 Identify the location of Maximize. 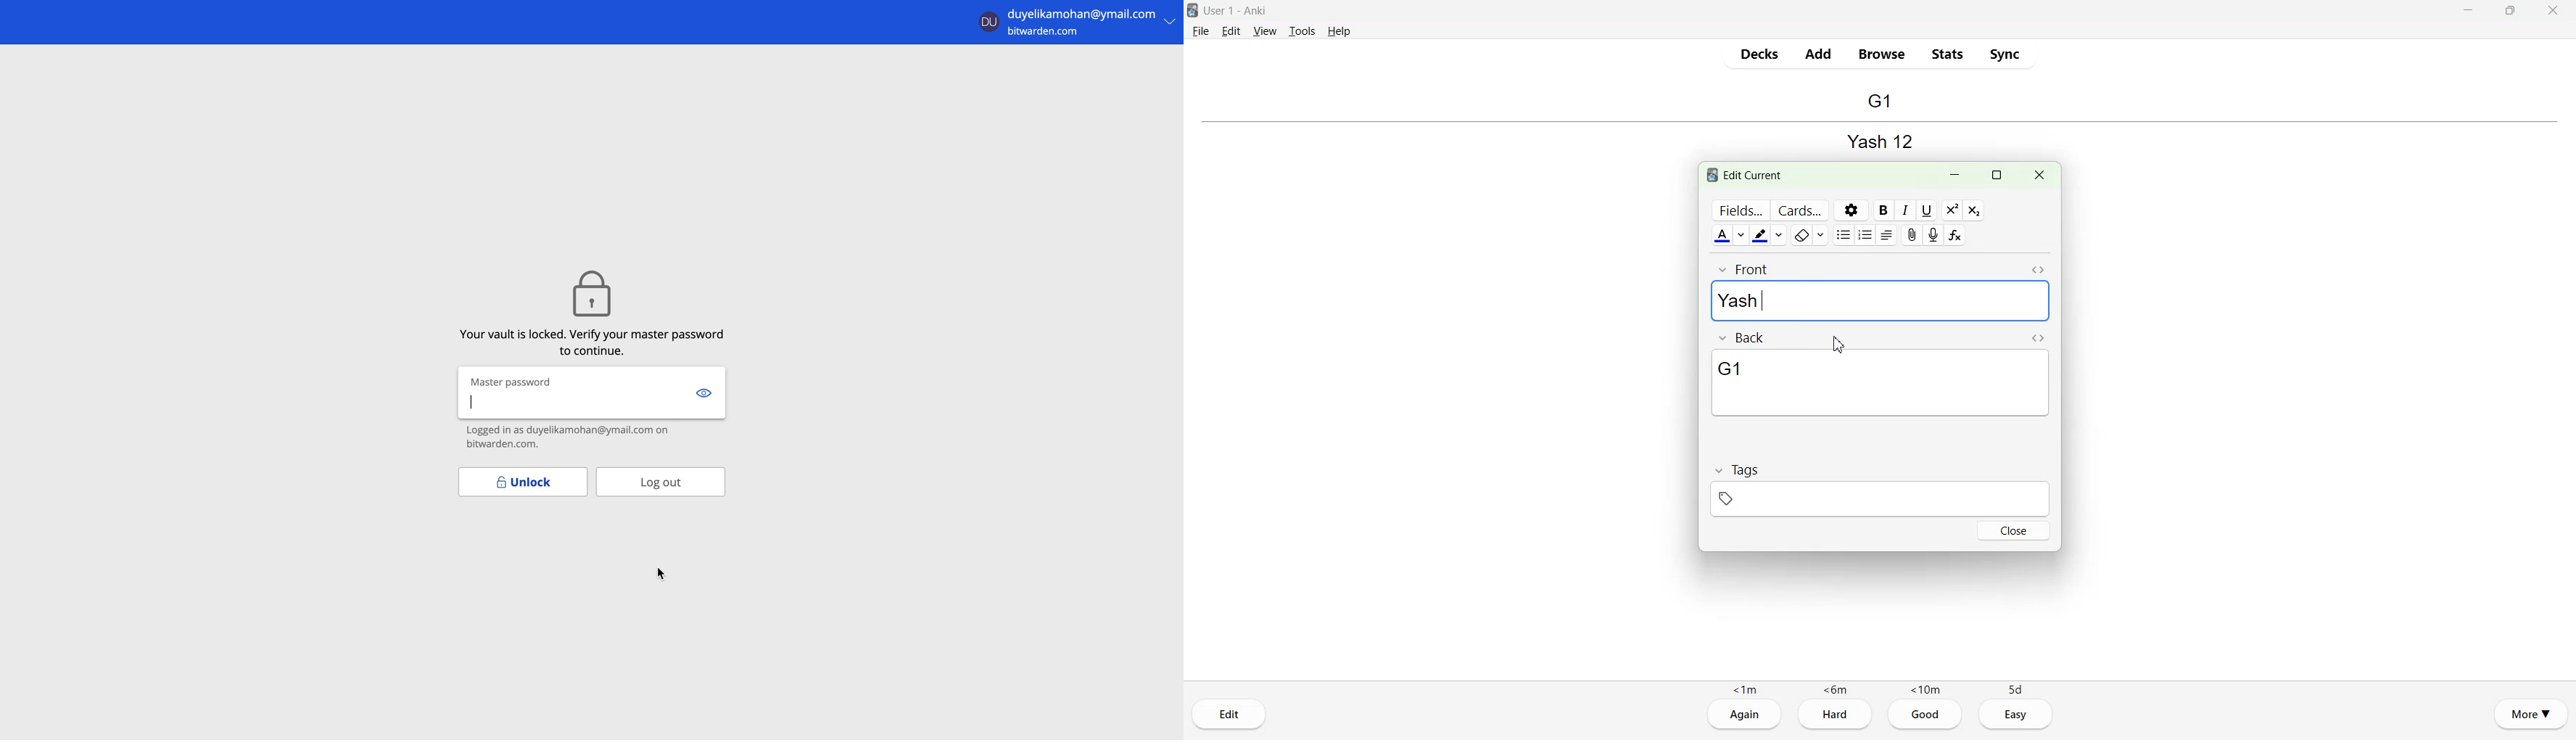
(1996, 176).